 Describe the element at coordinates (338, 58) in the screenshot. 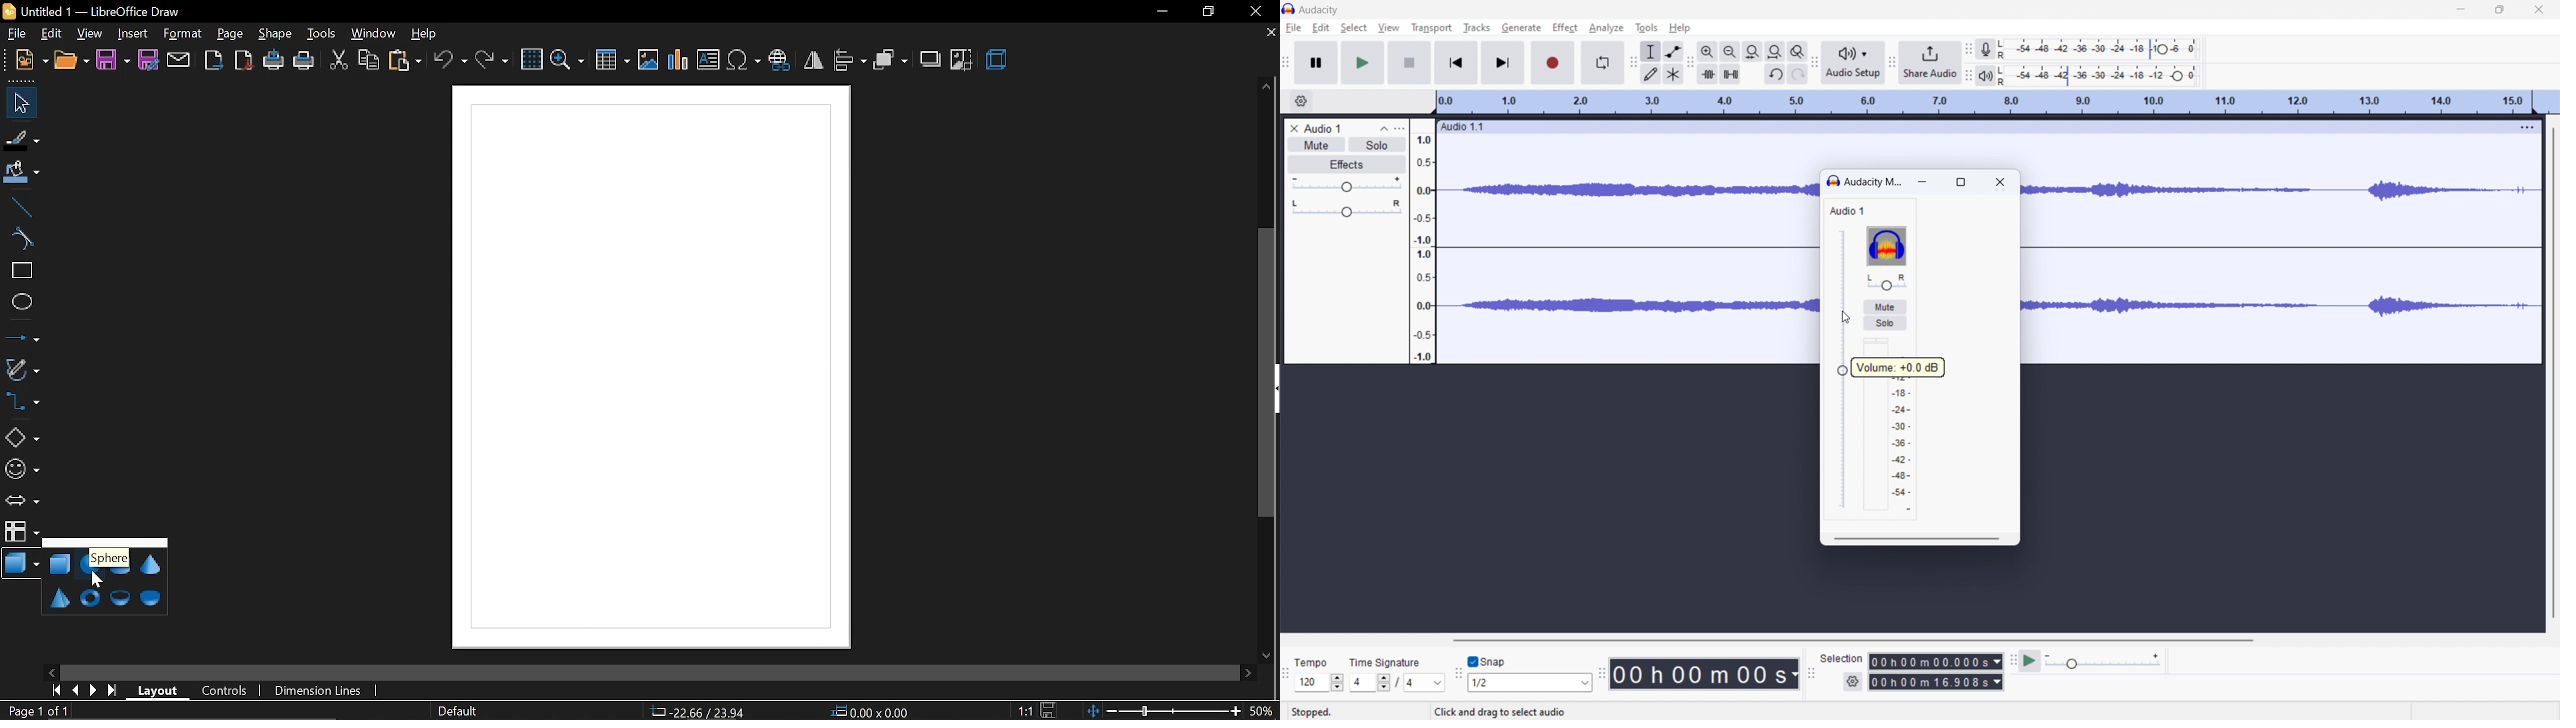

I see `cut` at that location.